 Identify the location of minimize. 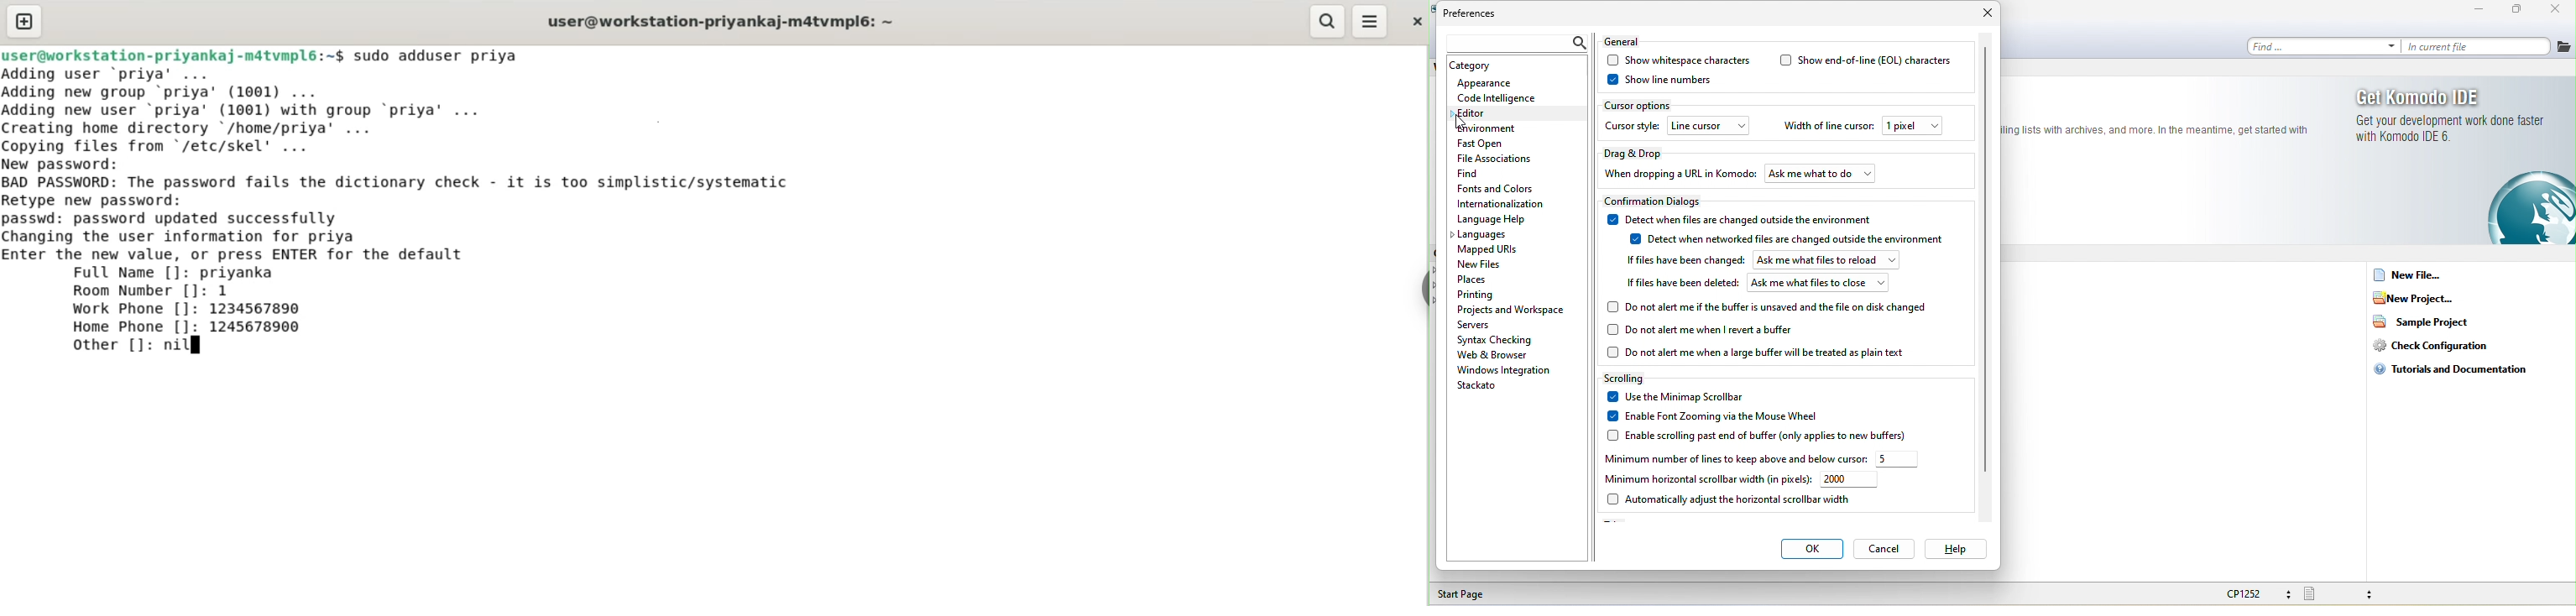
(2479, 10).